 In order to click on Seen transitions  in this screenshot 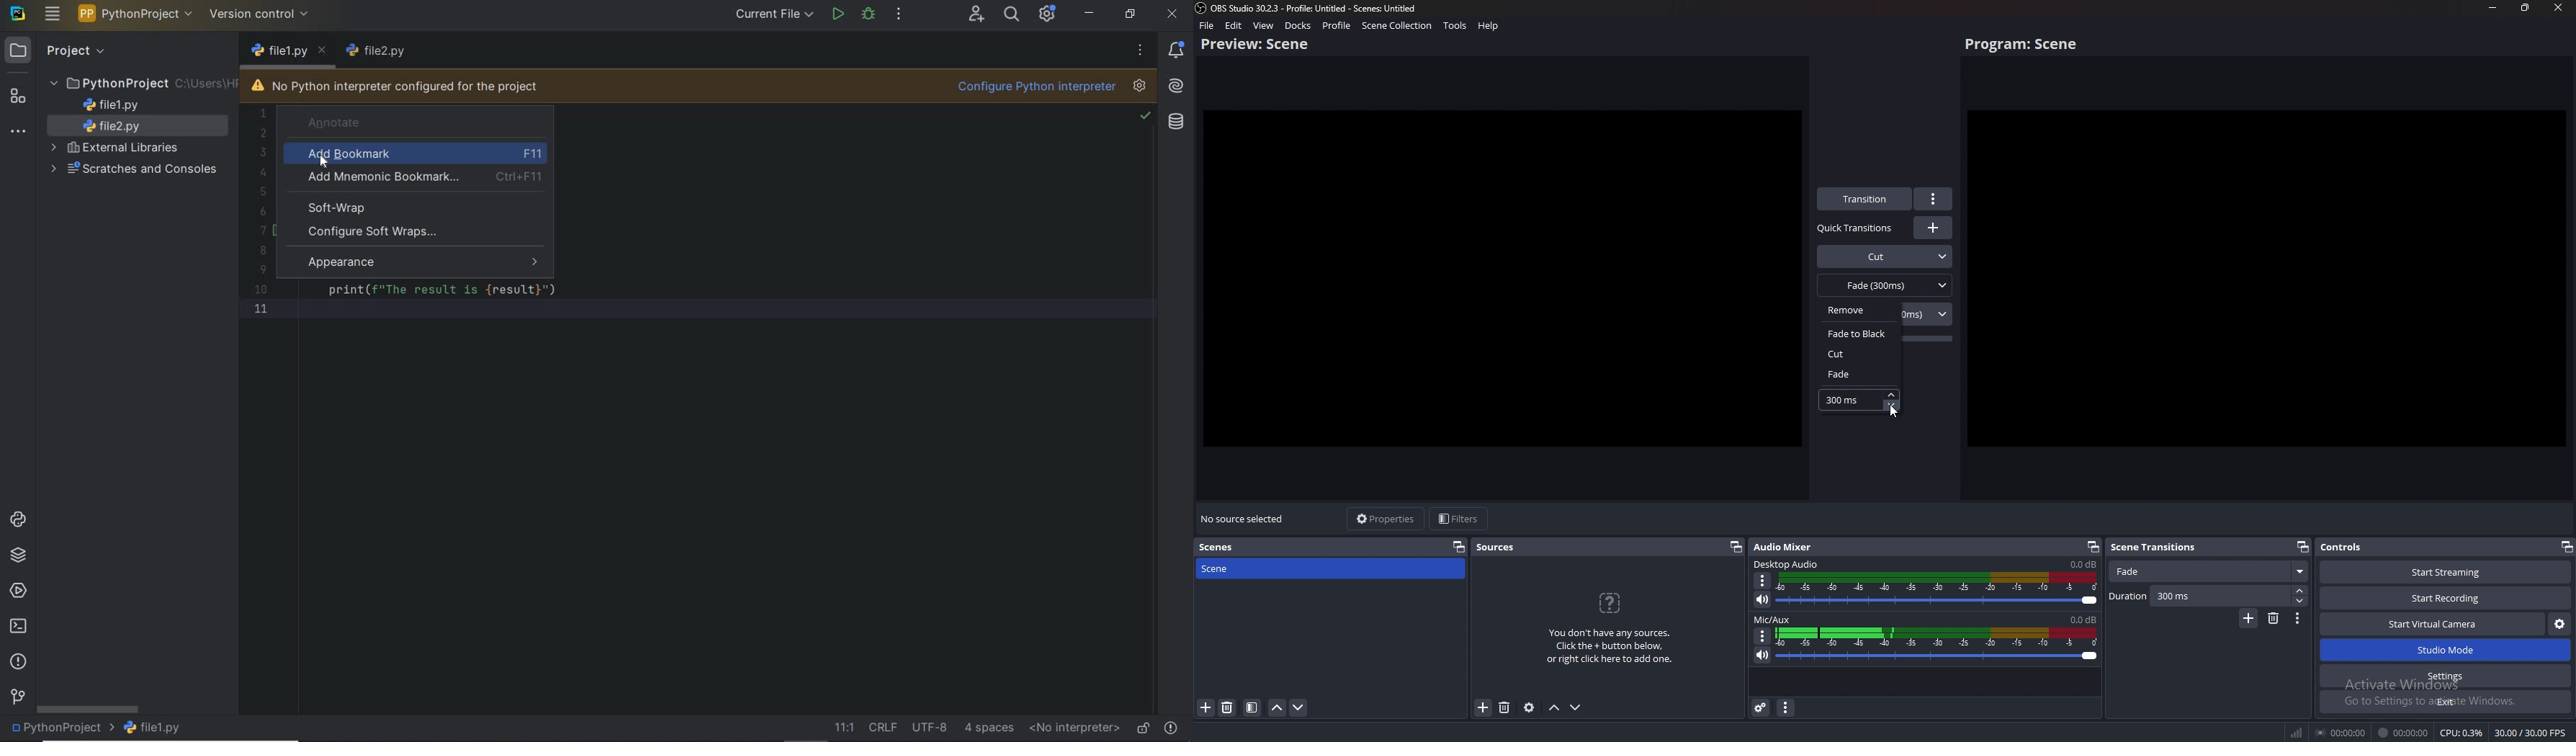, I will do `click(2158, 546)`.